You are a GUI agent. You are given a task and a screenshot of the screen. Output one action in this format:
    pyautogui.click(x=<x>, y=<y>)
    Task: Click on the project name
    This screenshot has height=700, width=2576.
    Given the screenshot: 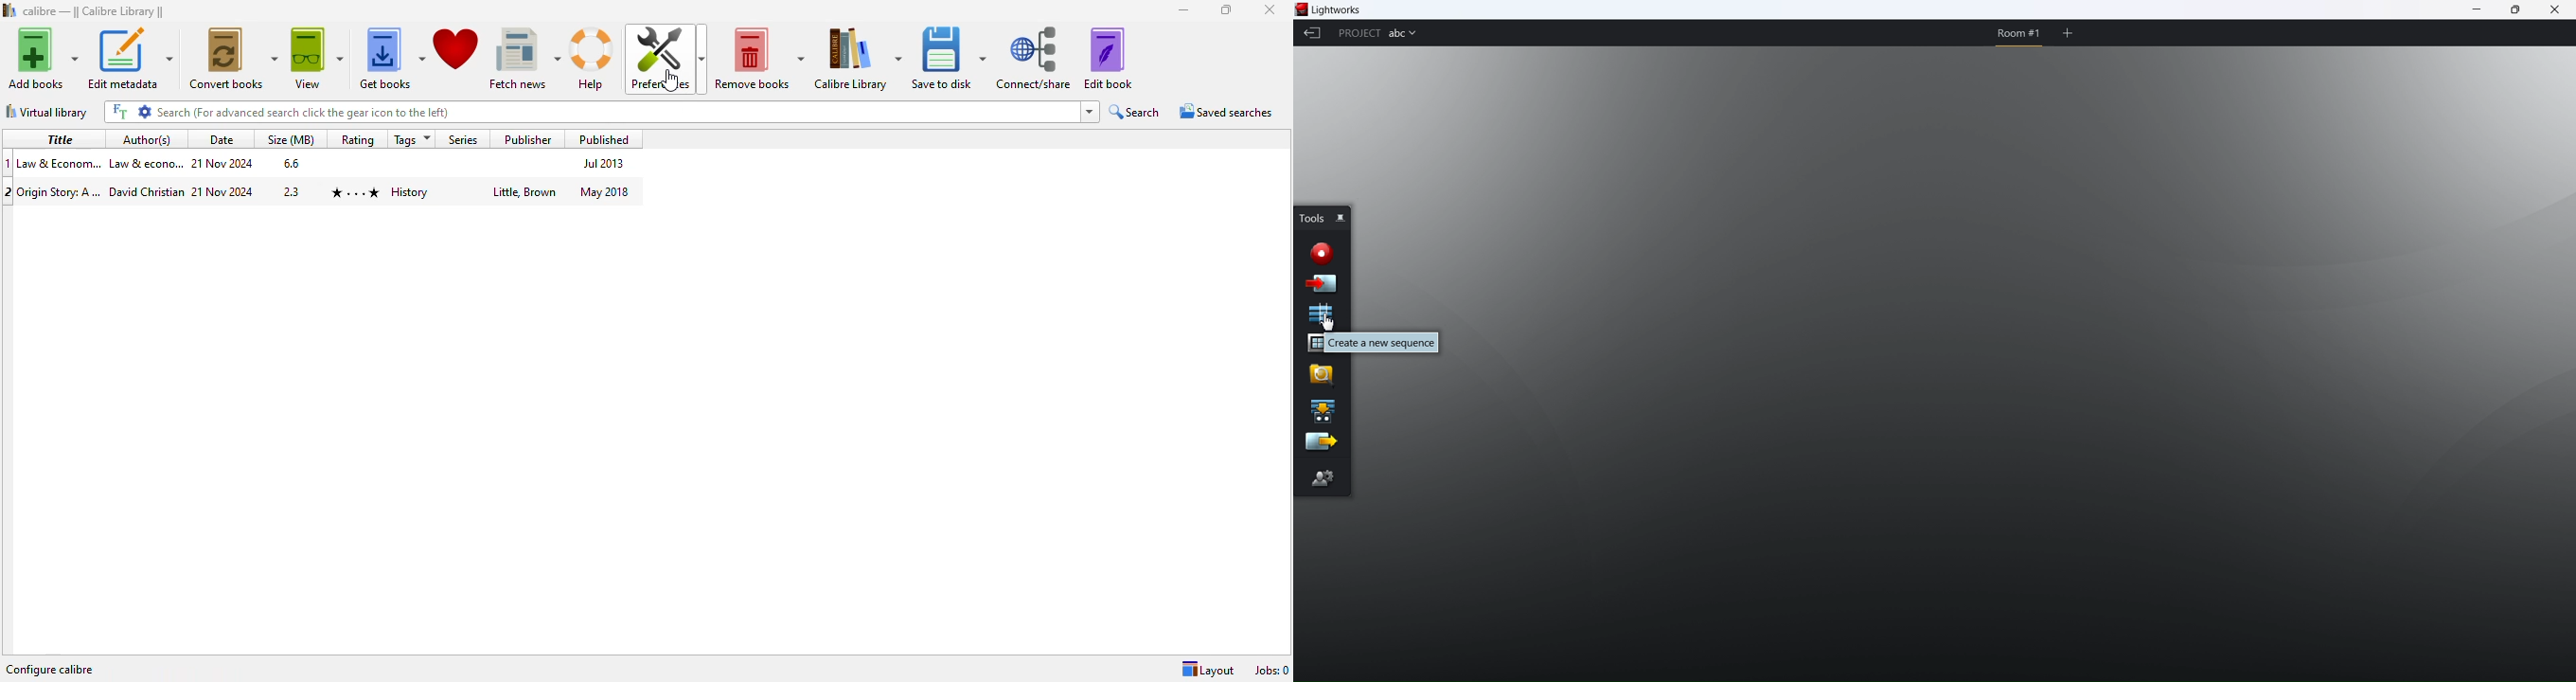 What is the action you would take?
    pyautogui.click(x=1407, y=35)
    